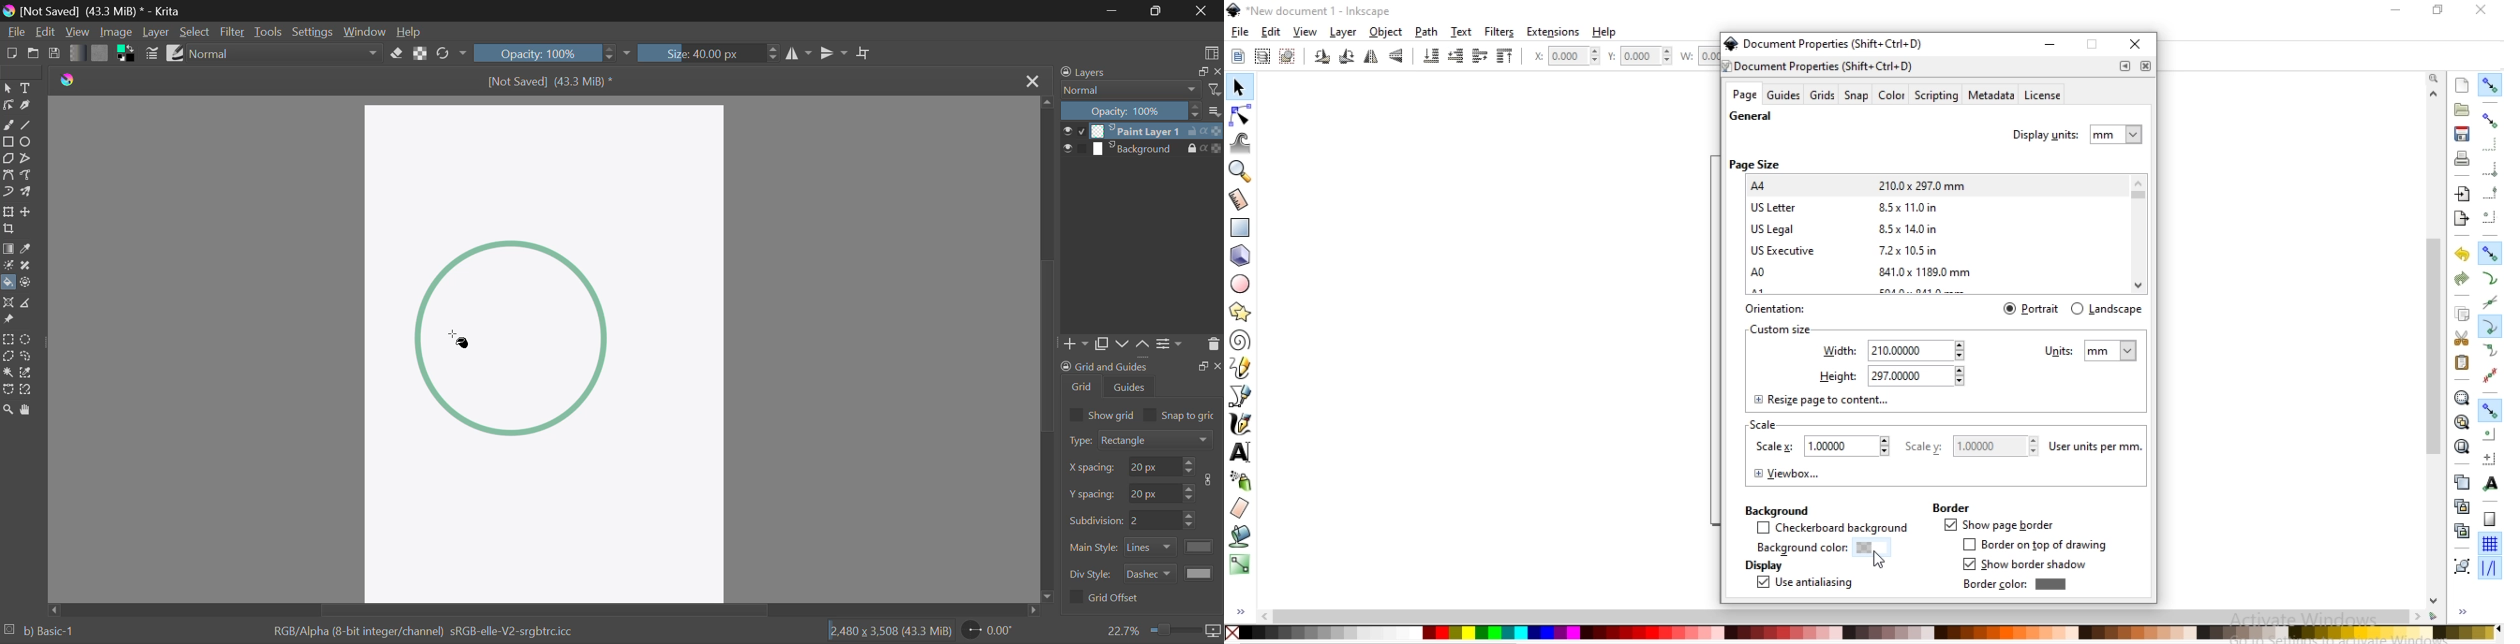 This screenshot has width=2520, height=644. Describe the element at coordinates (9, 125) in the screenshot. I see `Freehand` at that location.